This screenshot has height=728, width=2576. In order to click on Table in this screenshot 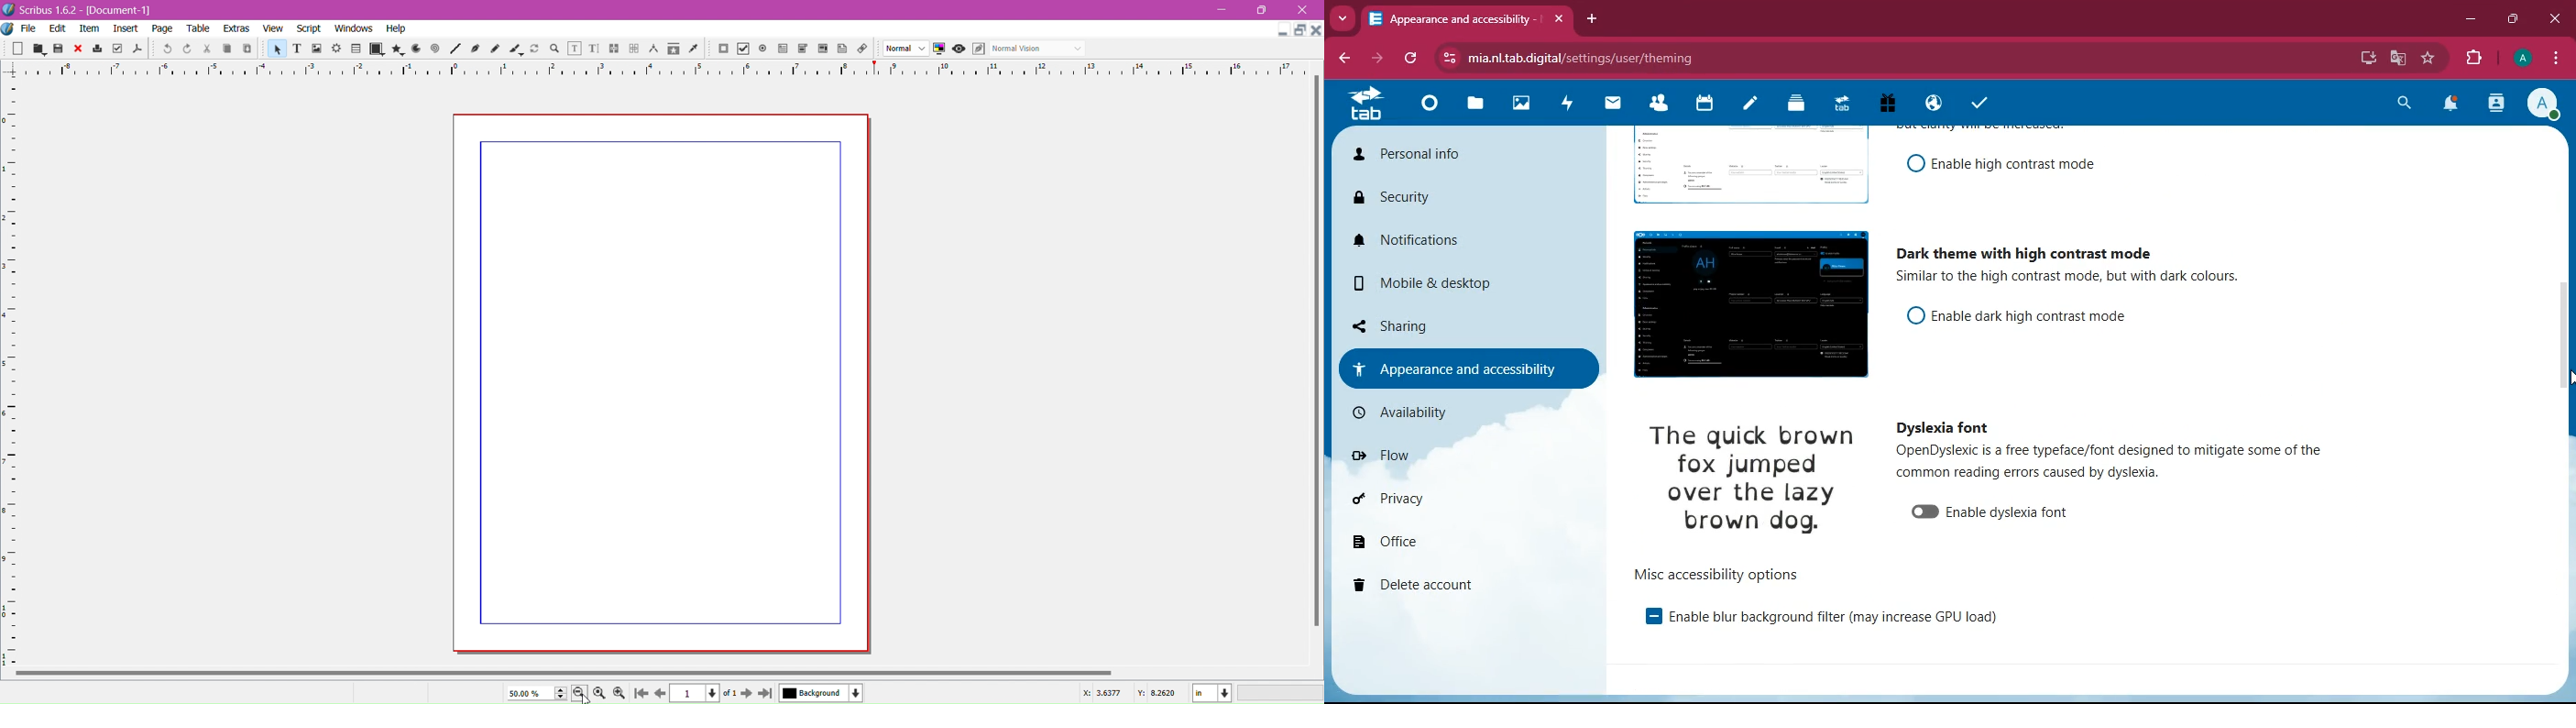, I will do `click(356, 50)`.